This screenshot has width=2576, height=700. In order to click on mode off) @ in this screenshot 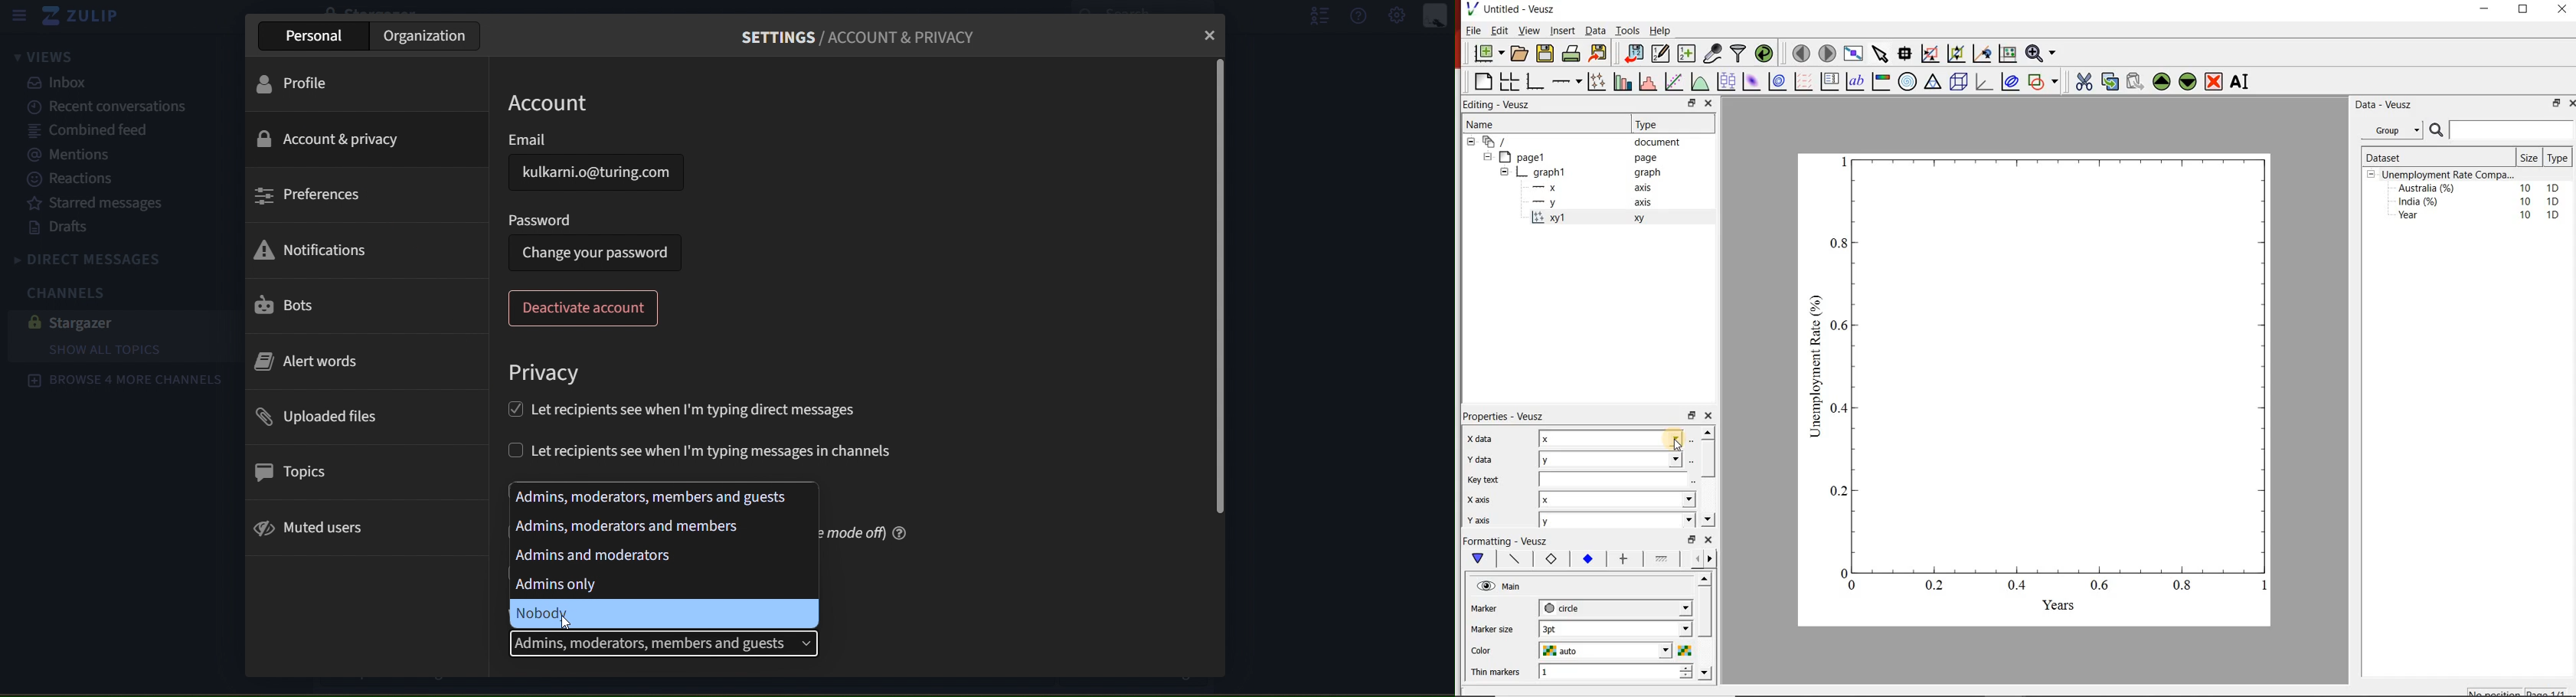, I will do `click(871, 534)`.